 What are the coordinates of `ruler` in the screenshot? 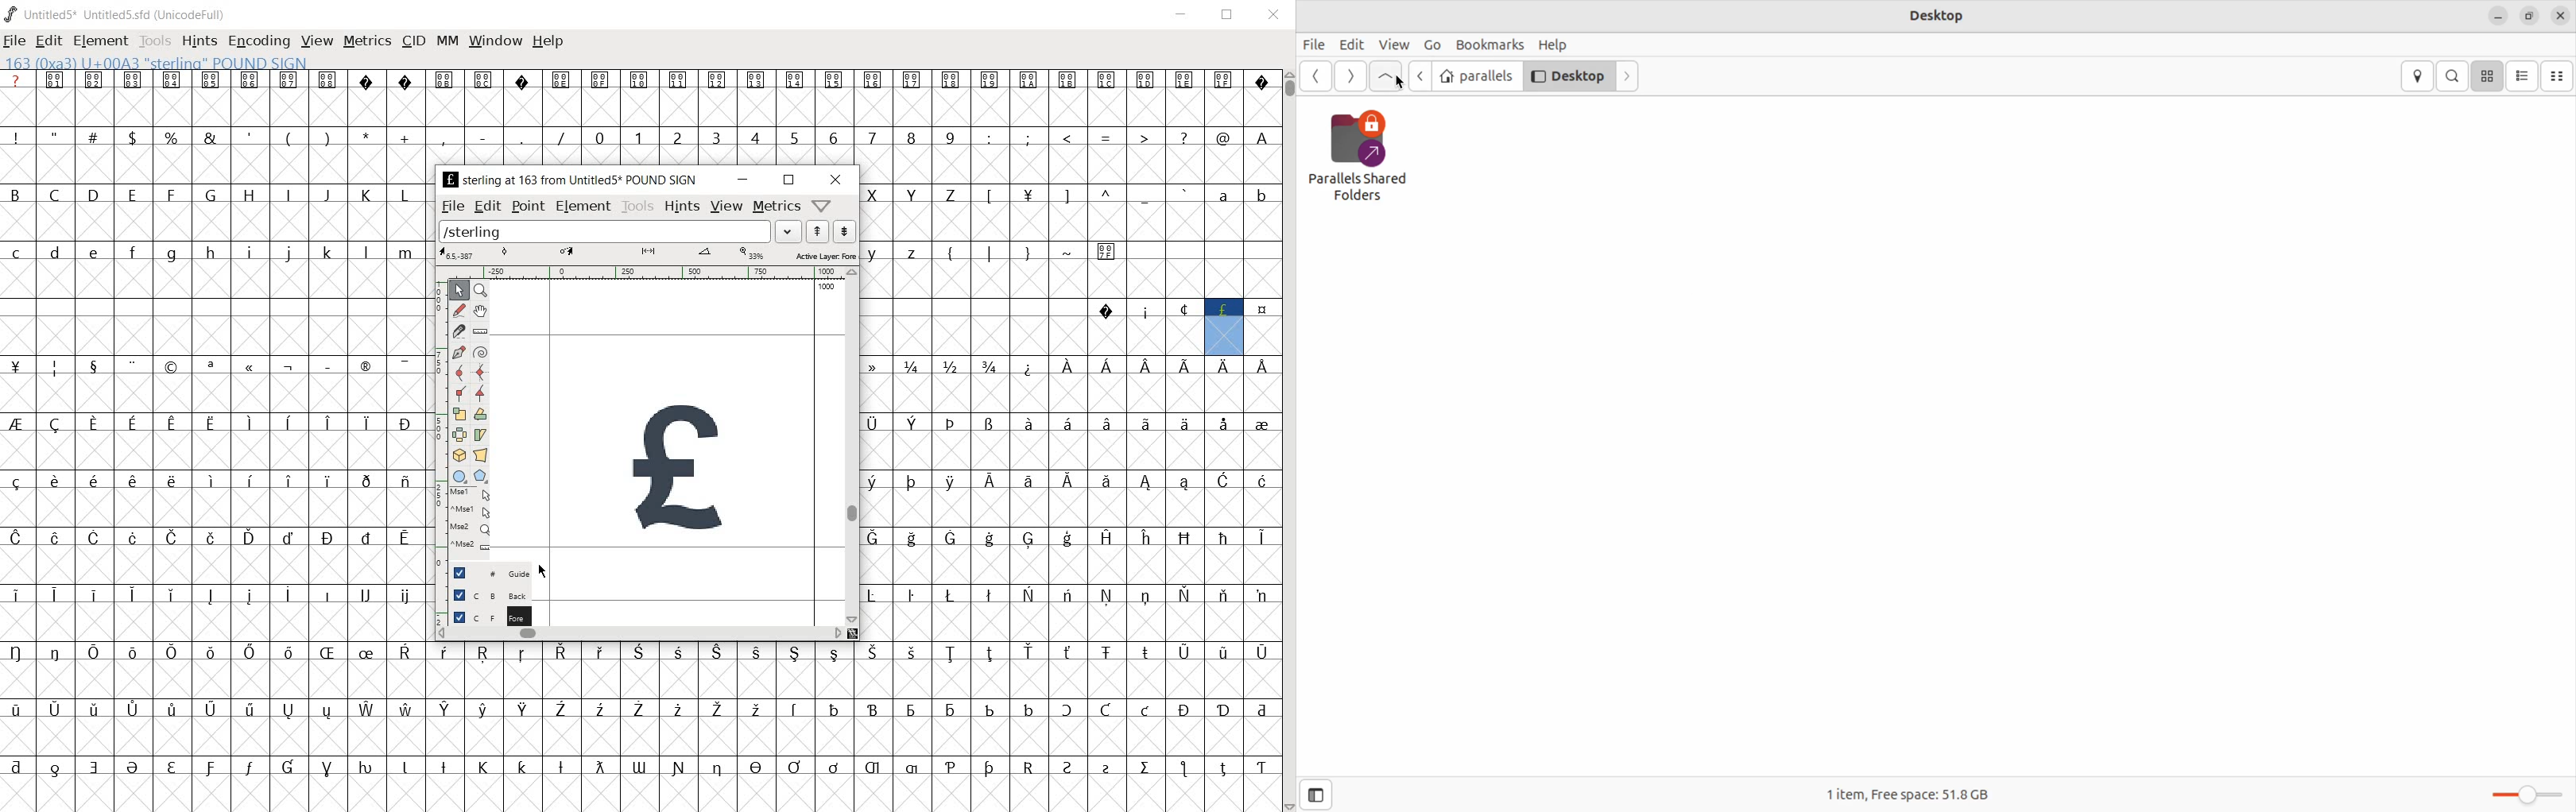 It's located at (647, 273).